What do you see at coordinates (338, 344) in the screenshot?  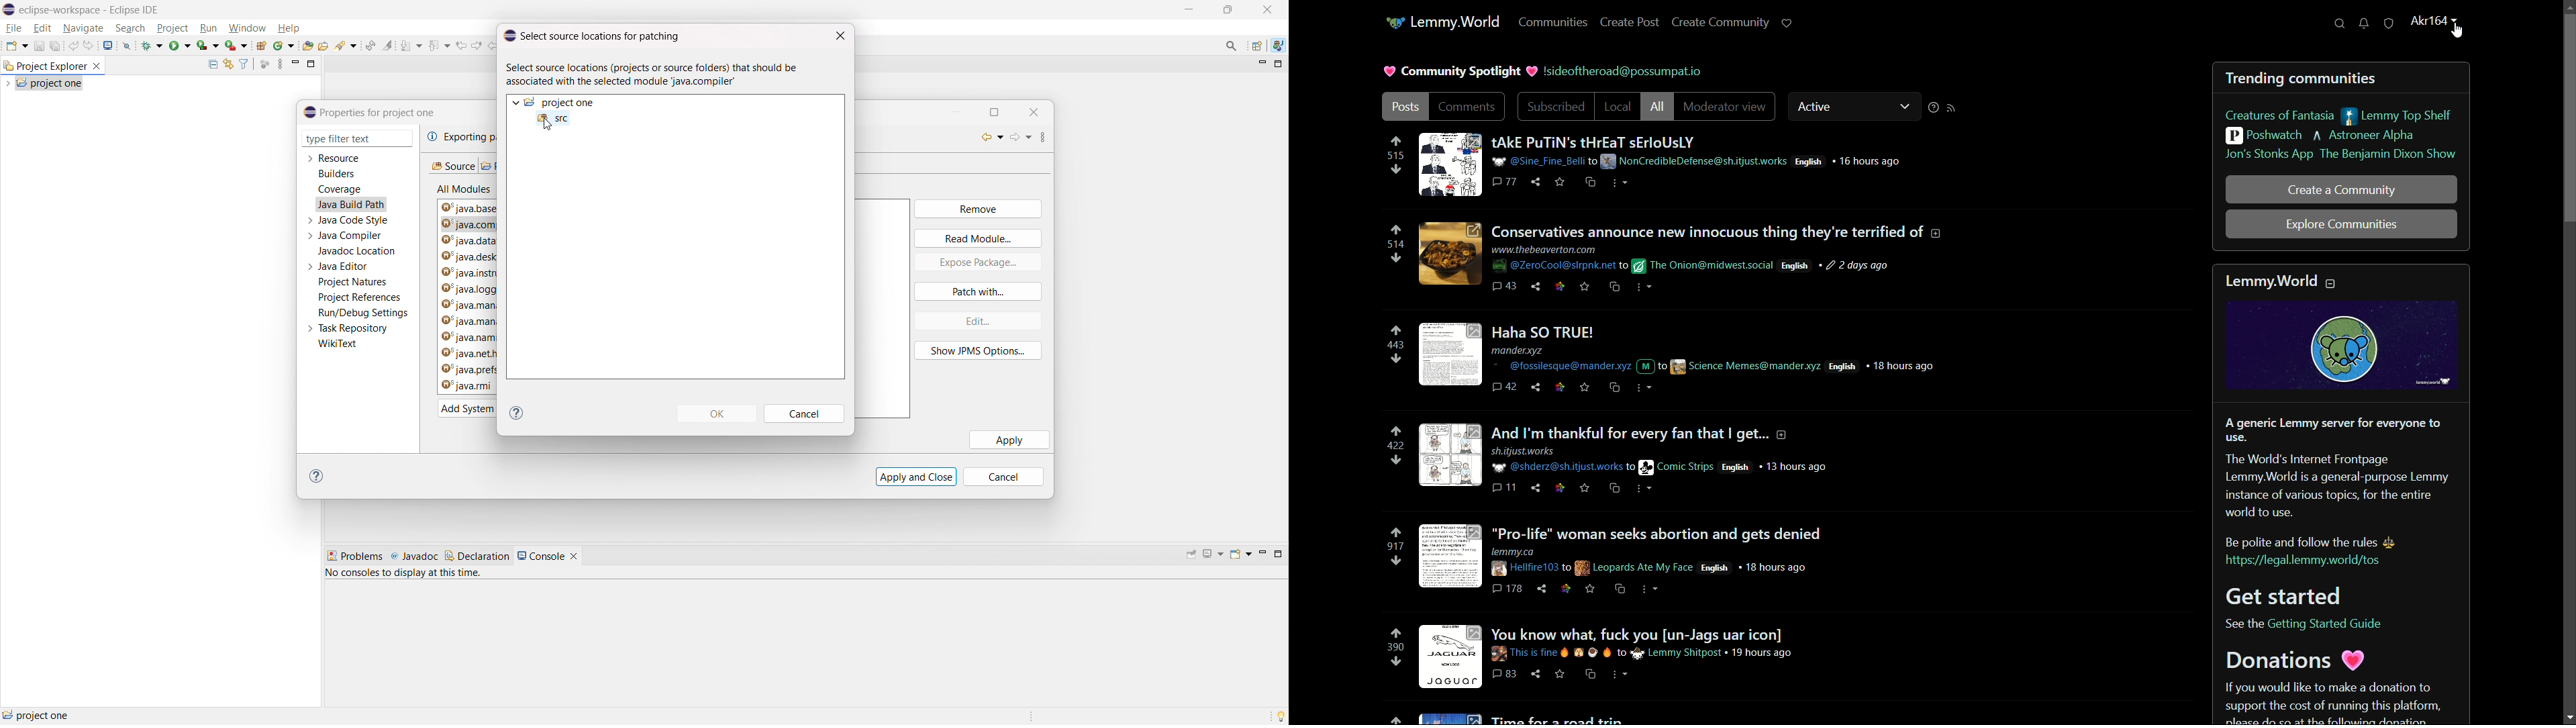 I see `wikitext` at bounding box center [338, 344].